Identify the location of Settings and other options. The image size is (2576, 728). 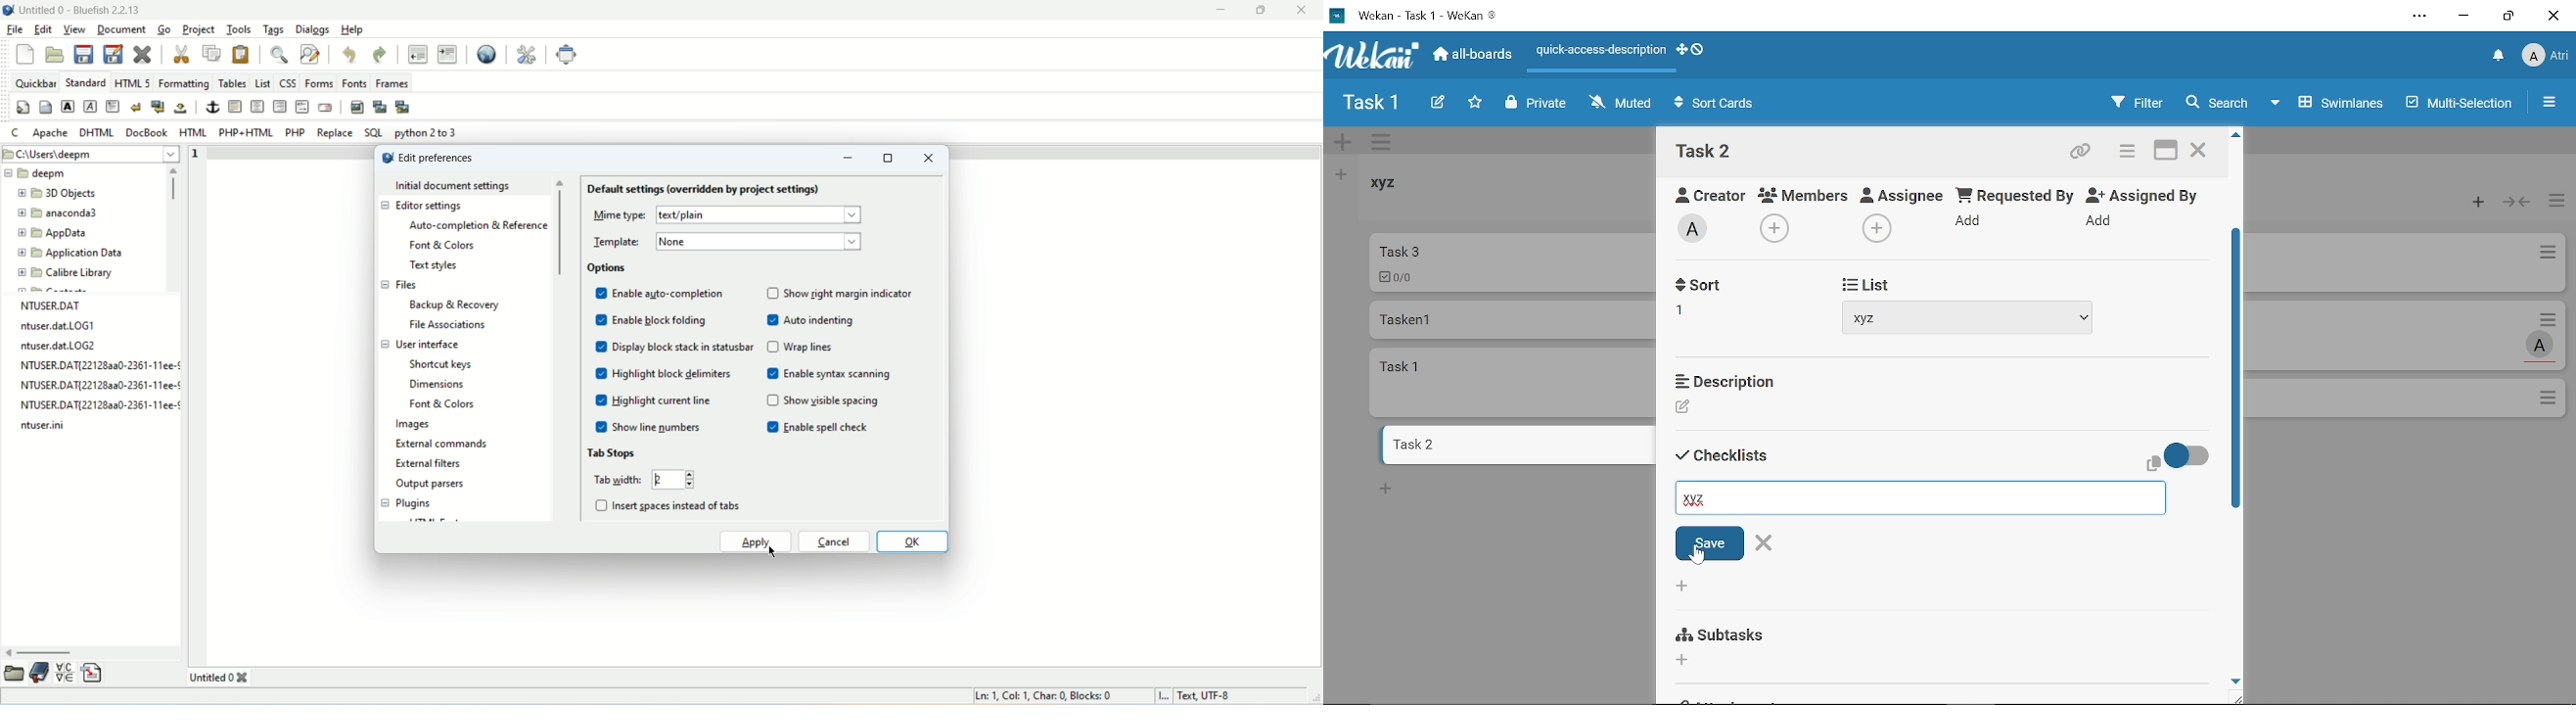
(2421, 18).